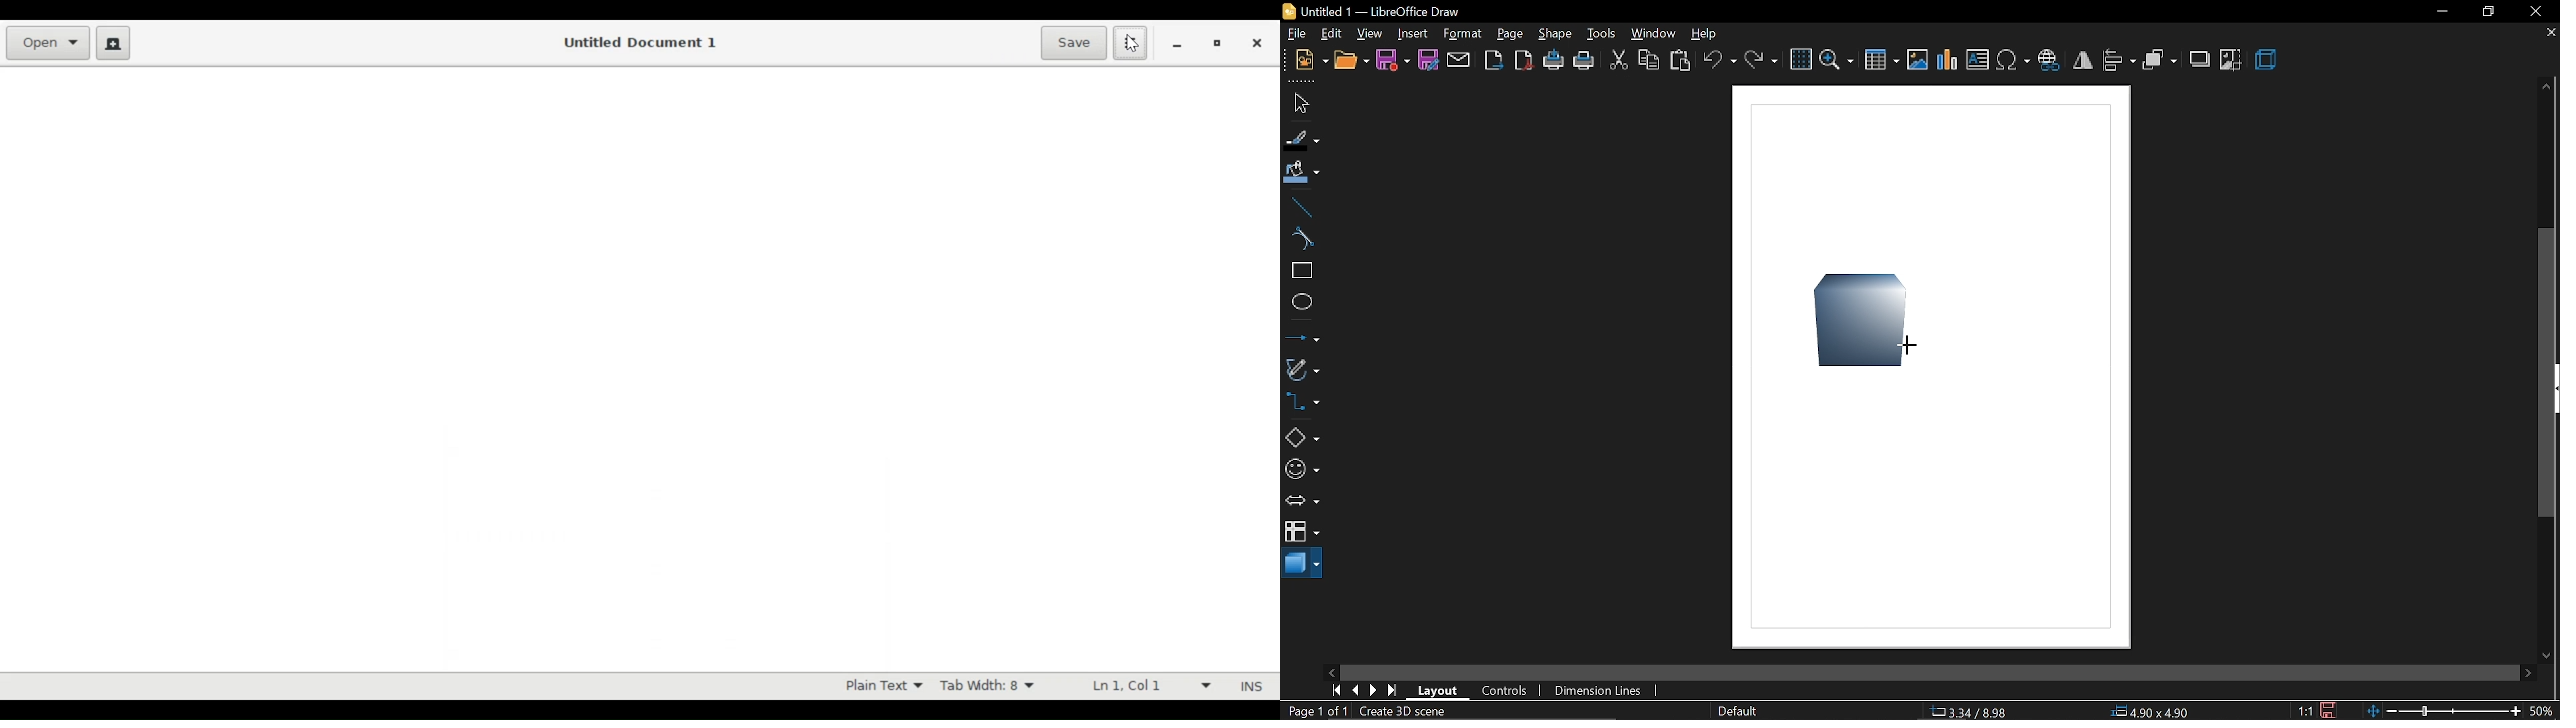  I want to click on basic shapes, so click(1302, 436).